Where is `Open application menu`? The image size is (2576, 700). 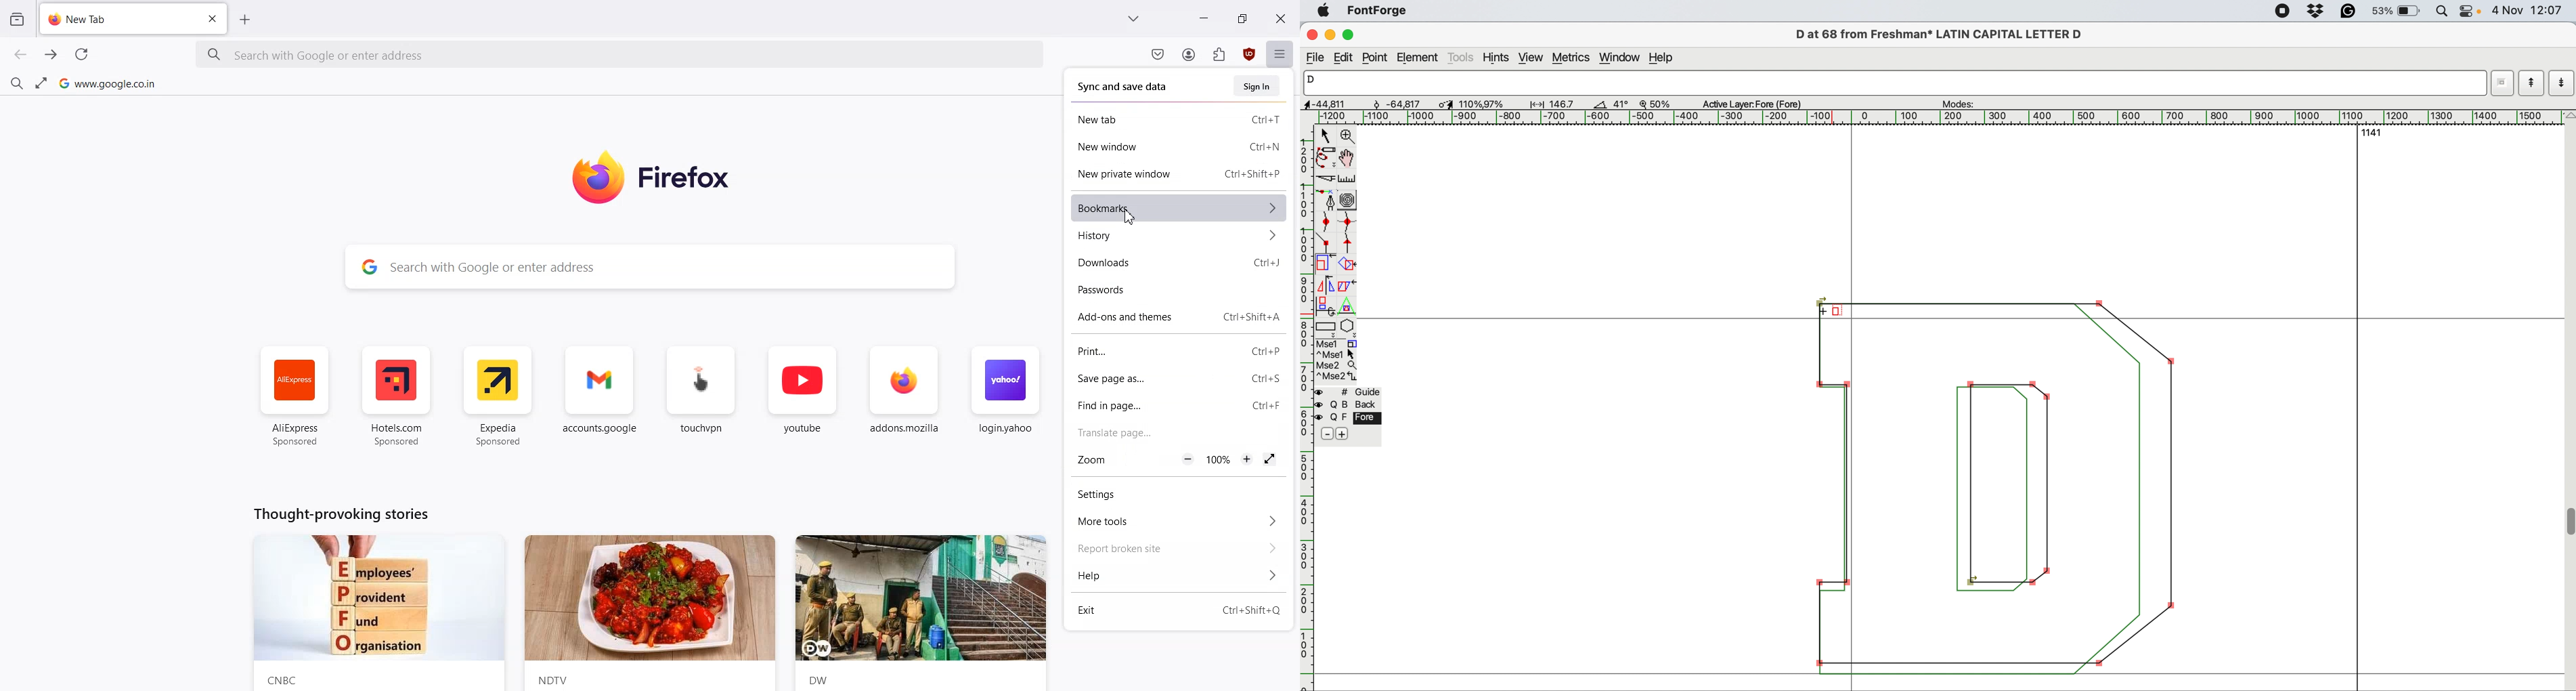
Open application menu is located at coordinates (1280, 52).